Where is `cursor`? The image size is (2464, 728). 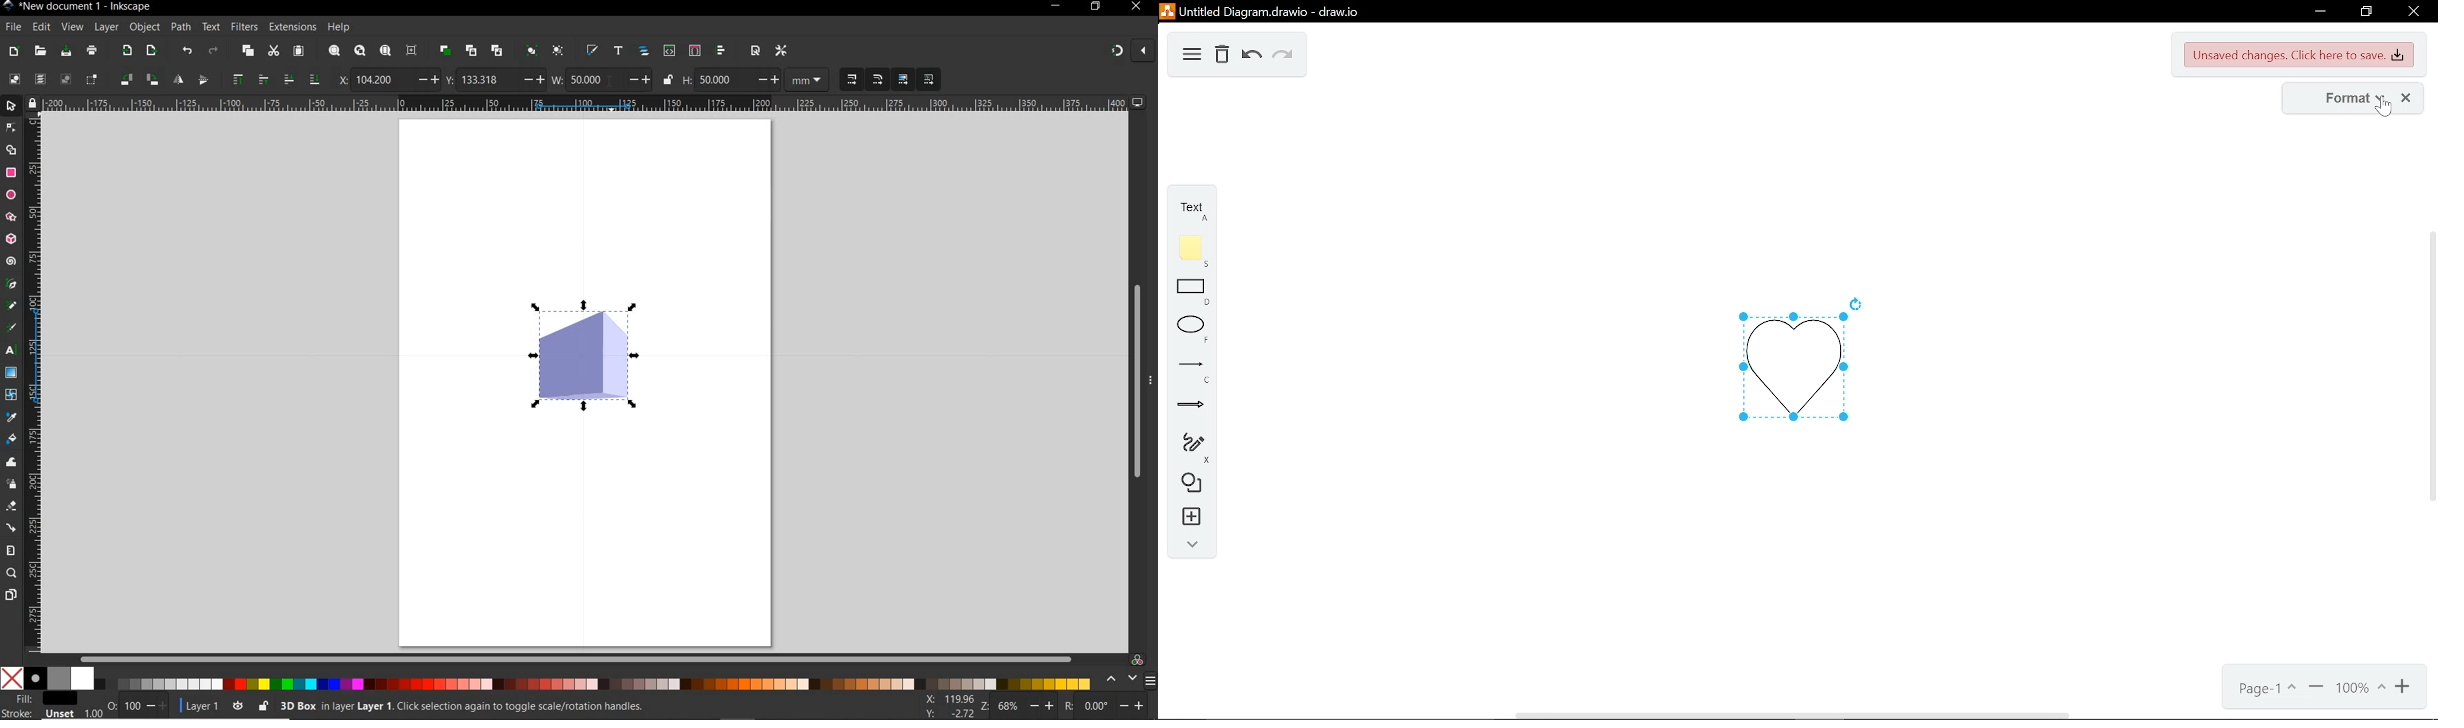
cursor is located at coordinates (609, 81).